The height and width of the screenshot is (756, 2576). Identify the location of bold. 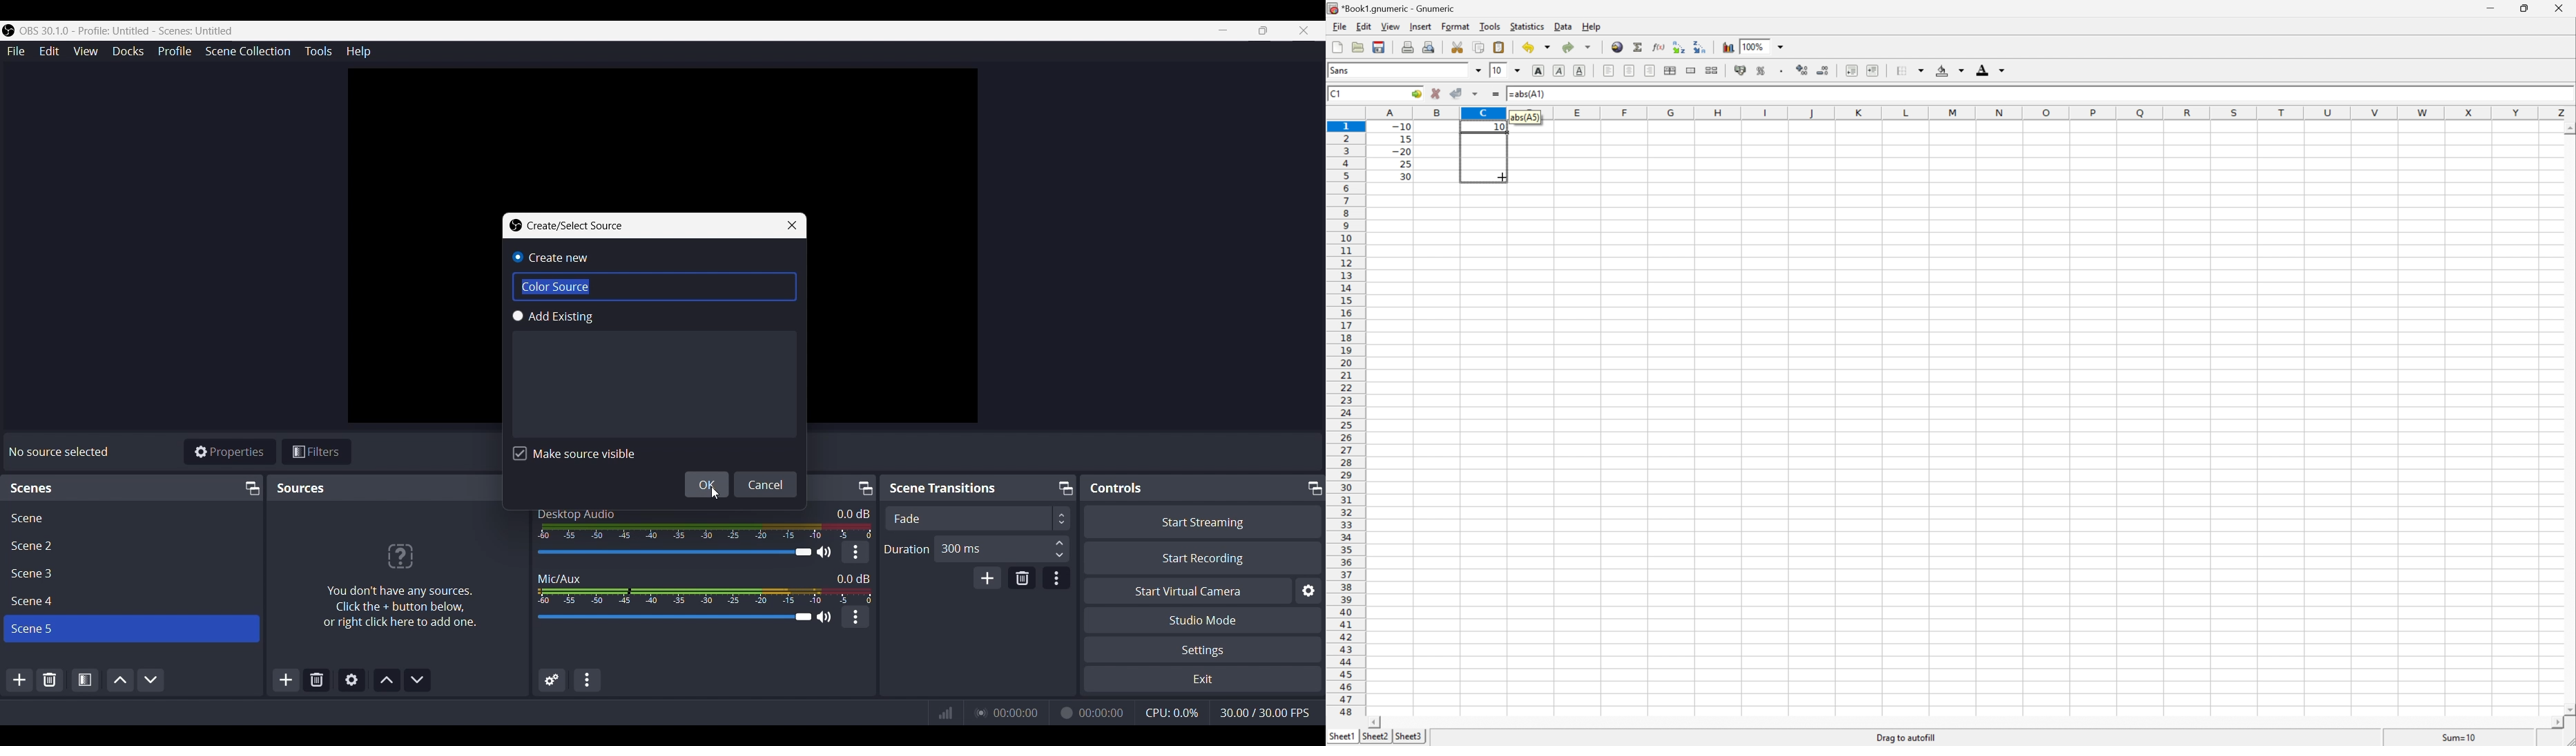
(1536, 69).